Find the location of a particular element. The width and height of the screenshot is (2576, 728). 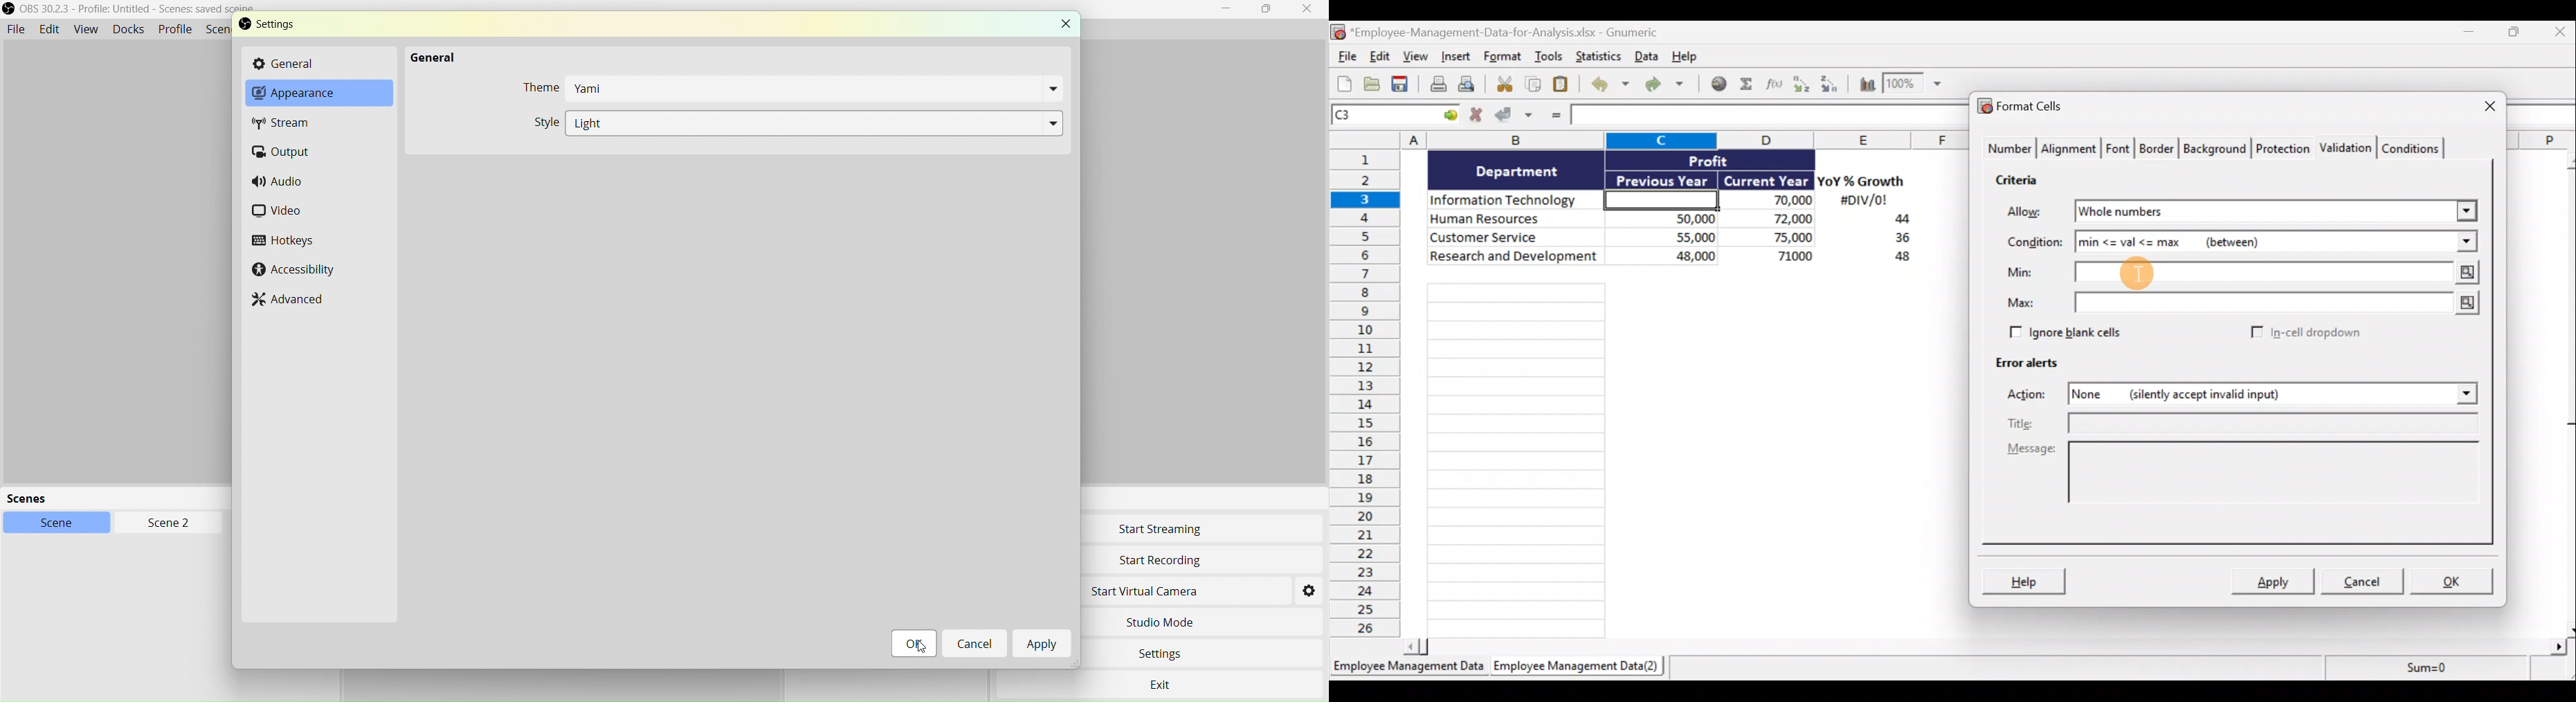

Minimize is located at coordinates (2474, 34).